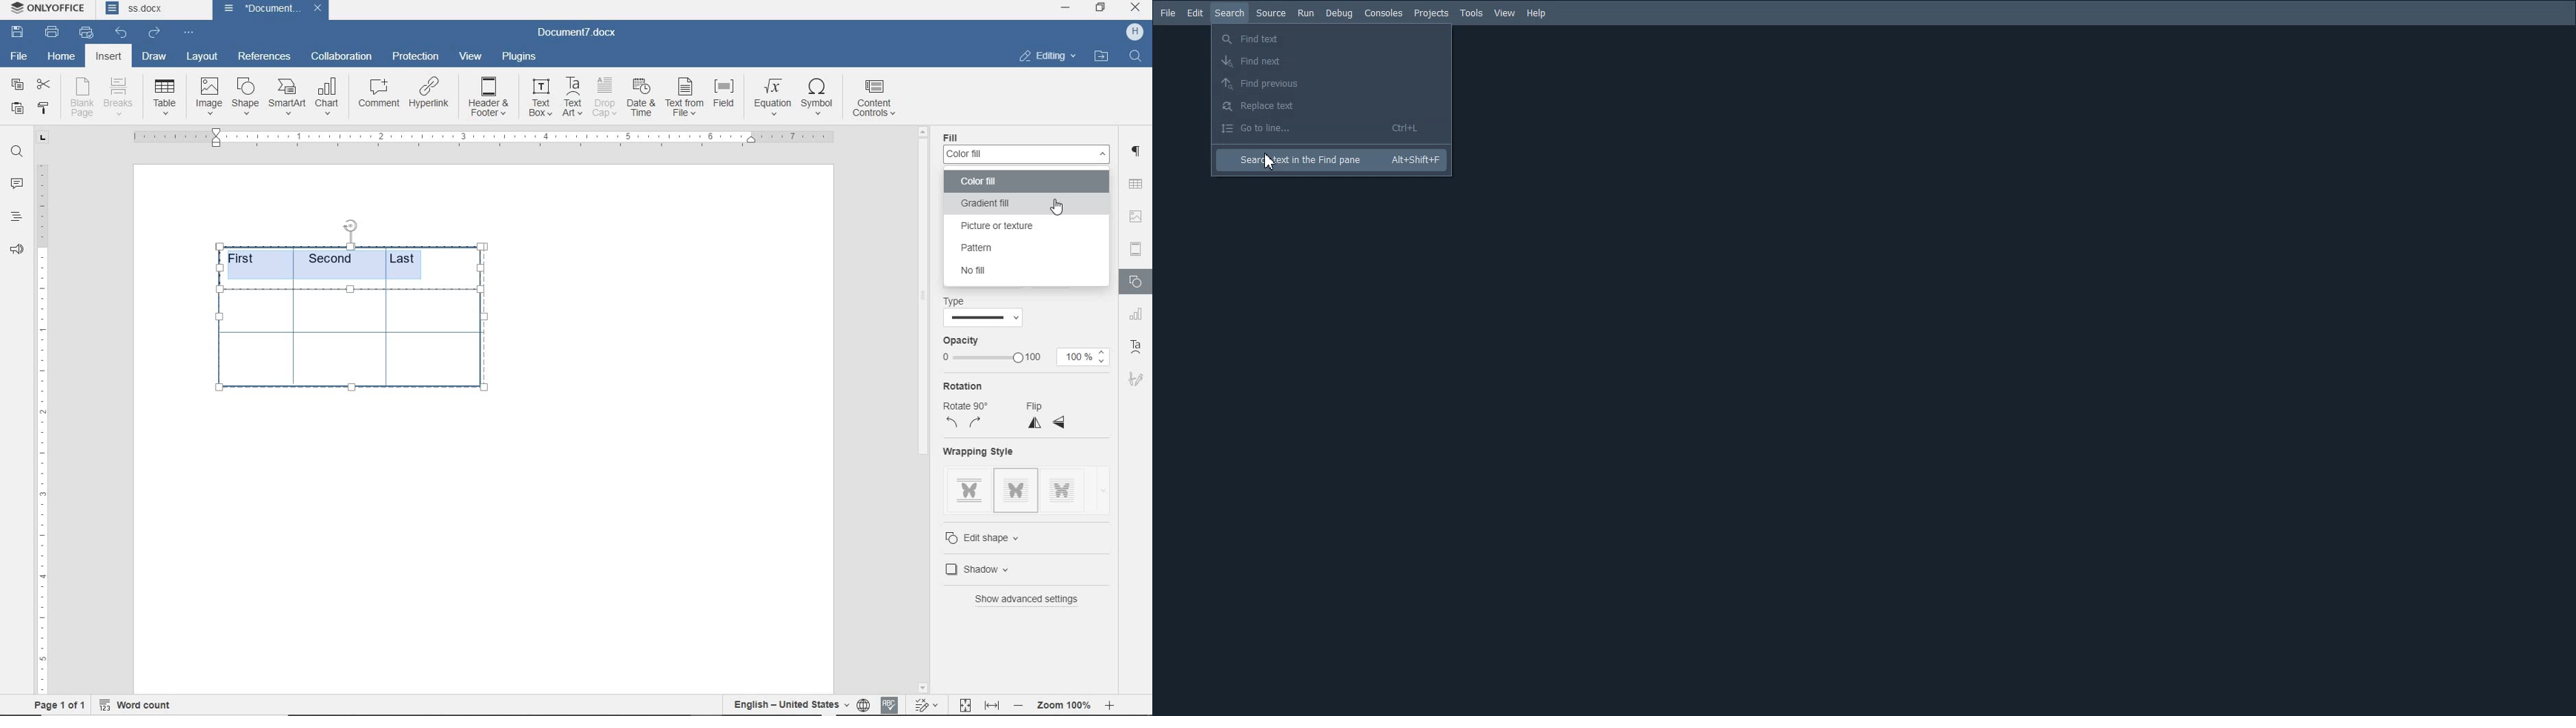 The width and height of the screenshot is (2576, 728). What do you see at coordinates (573, 97) in the screenshot?
I see `text art` at bounding box center [573, 97].